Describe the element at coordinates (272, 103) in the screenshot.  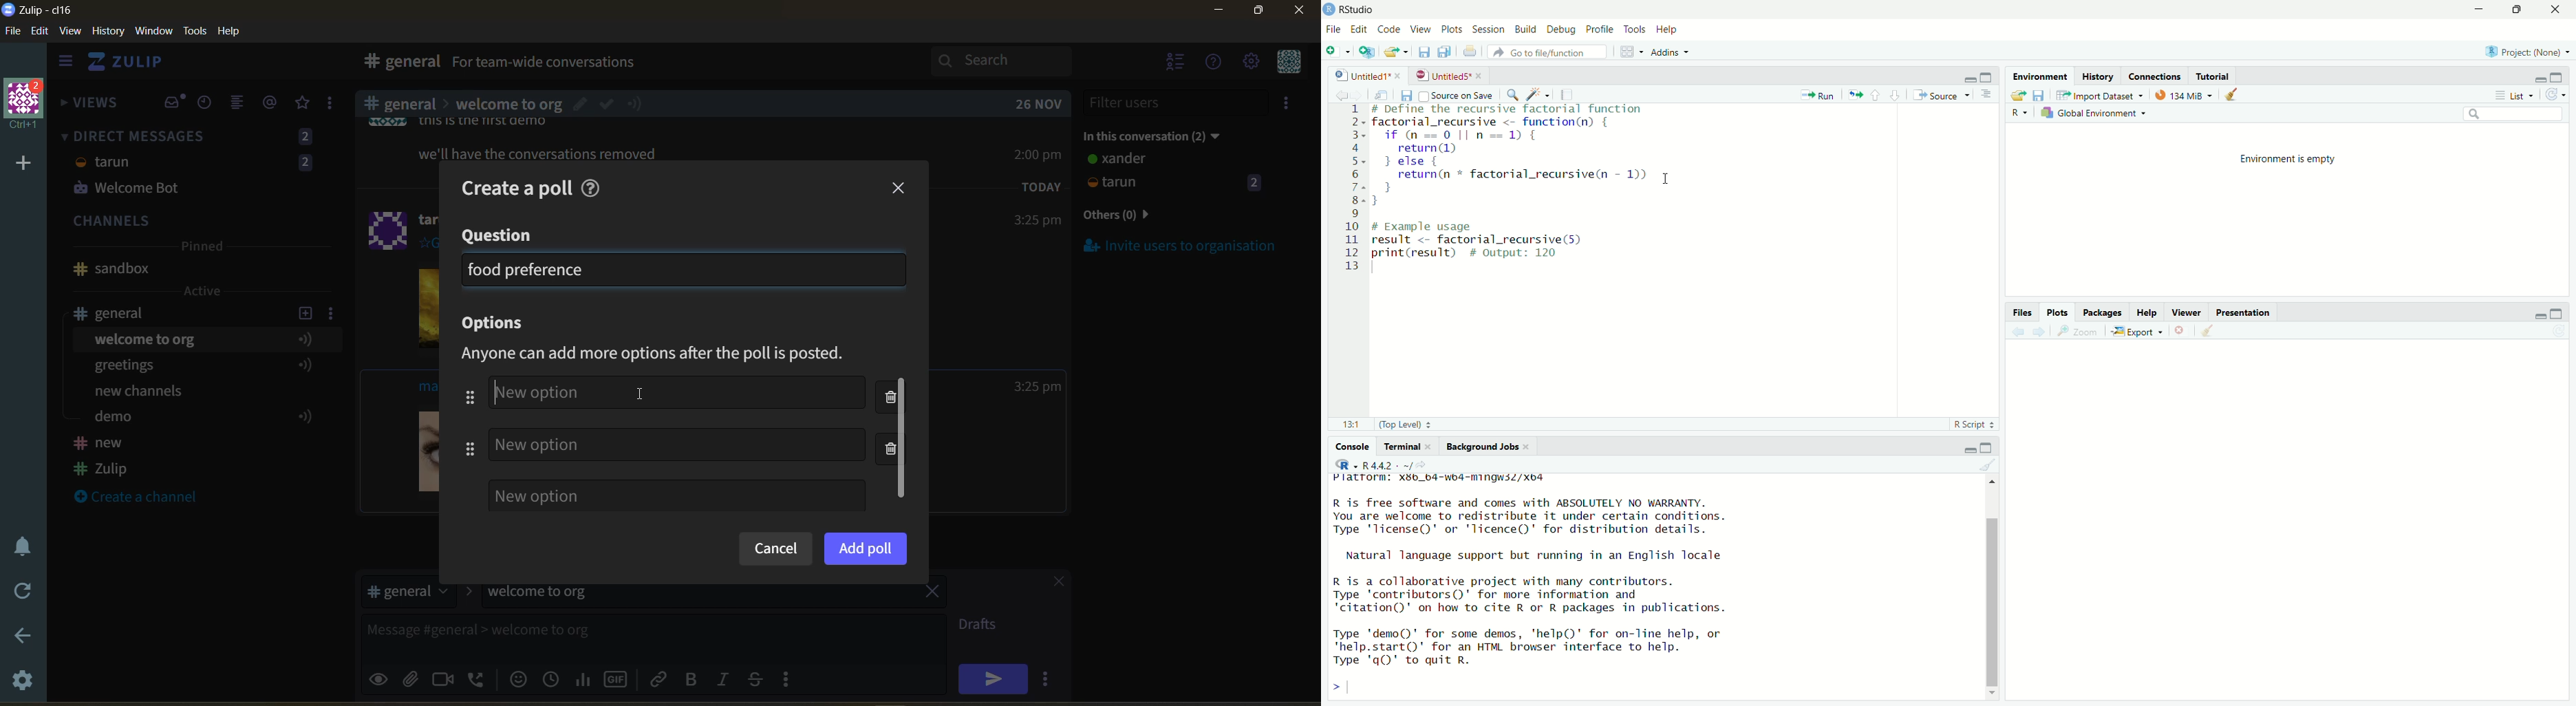
I see `mentions` at that location.